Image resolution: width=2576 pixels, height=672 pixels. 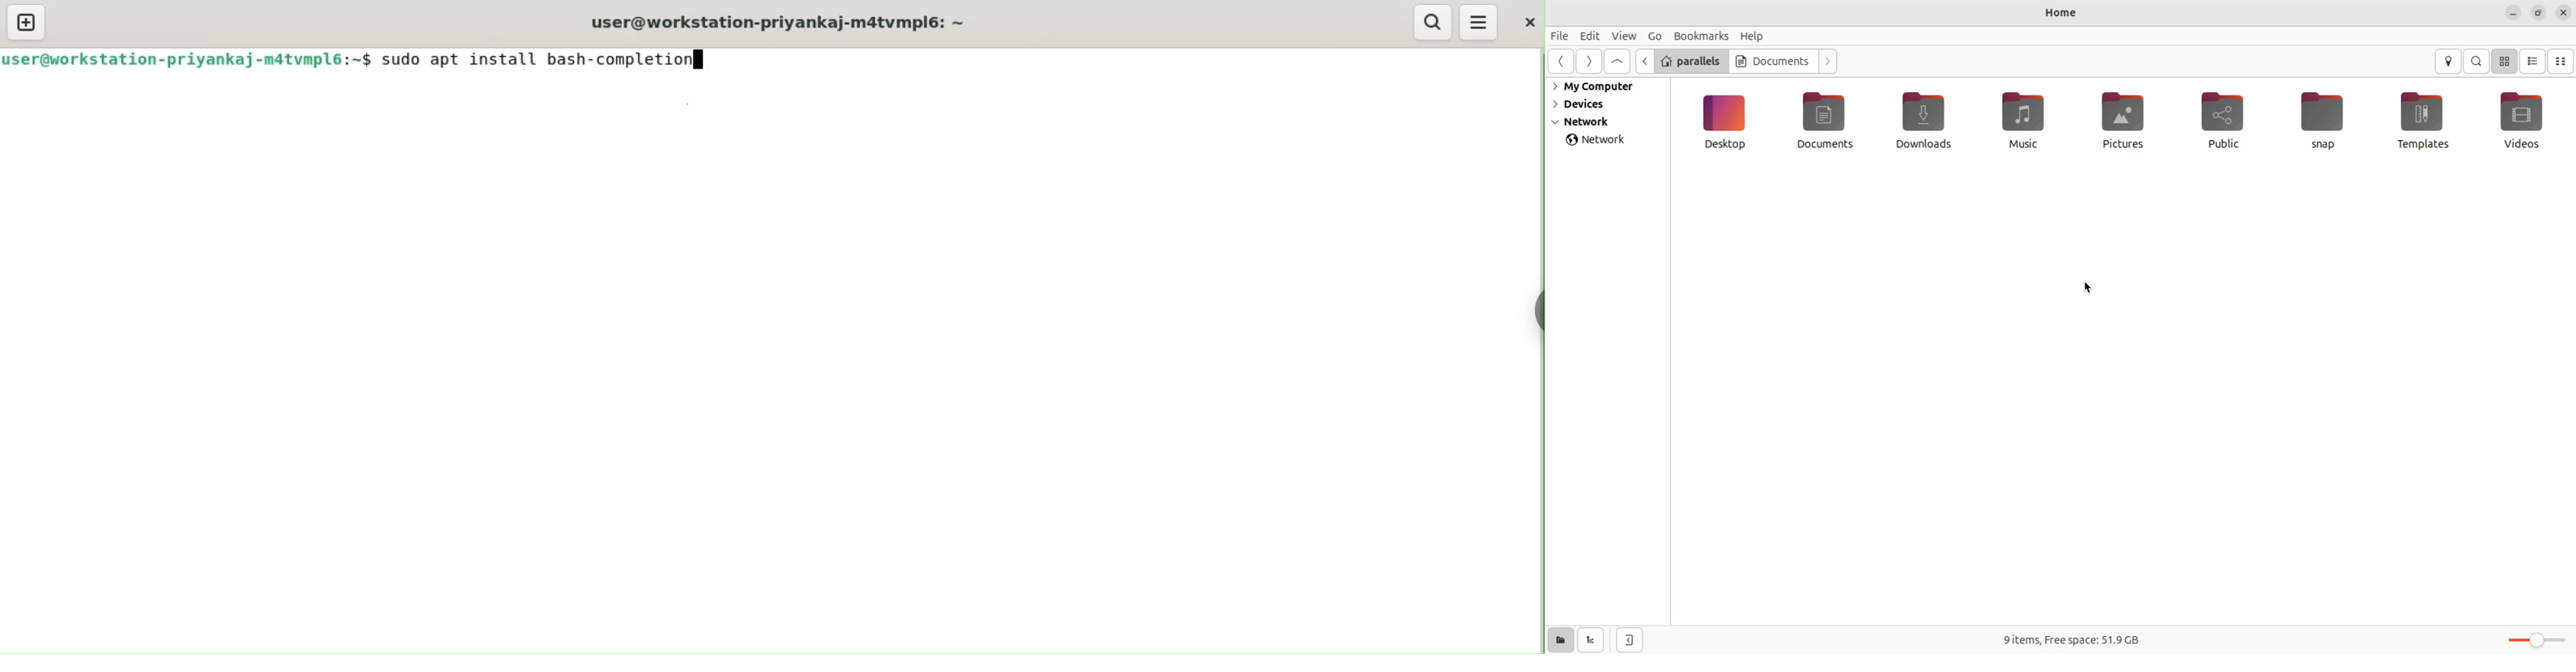 I want to click on search, so click(x=2476, y=62).